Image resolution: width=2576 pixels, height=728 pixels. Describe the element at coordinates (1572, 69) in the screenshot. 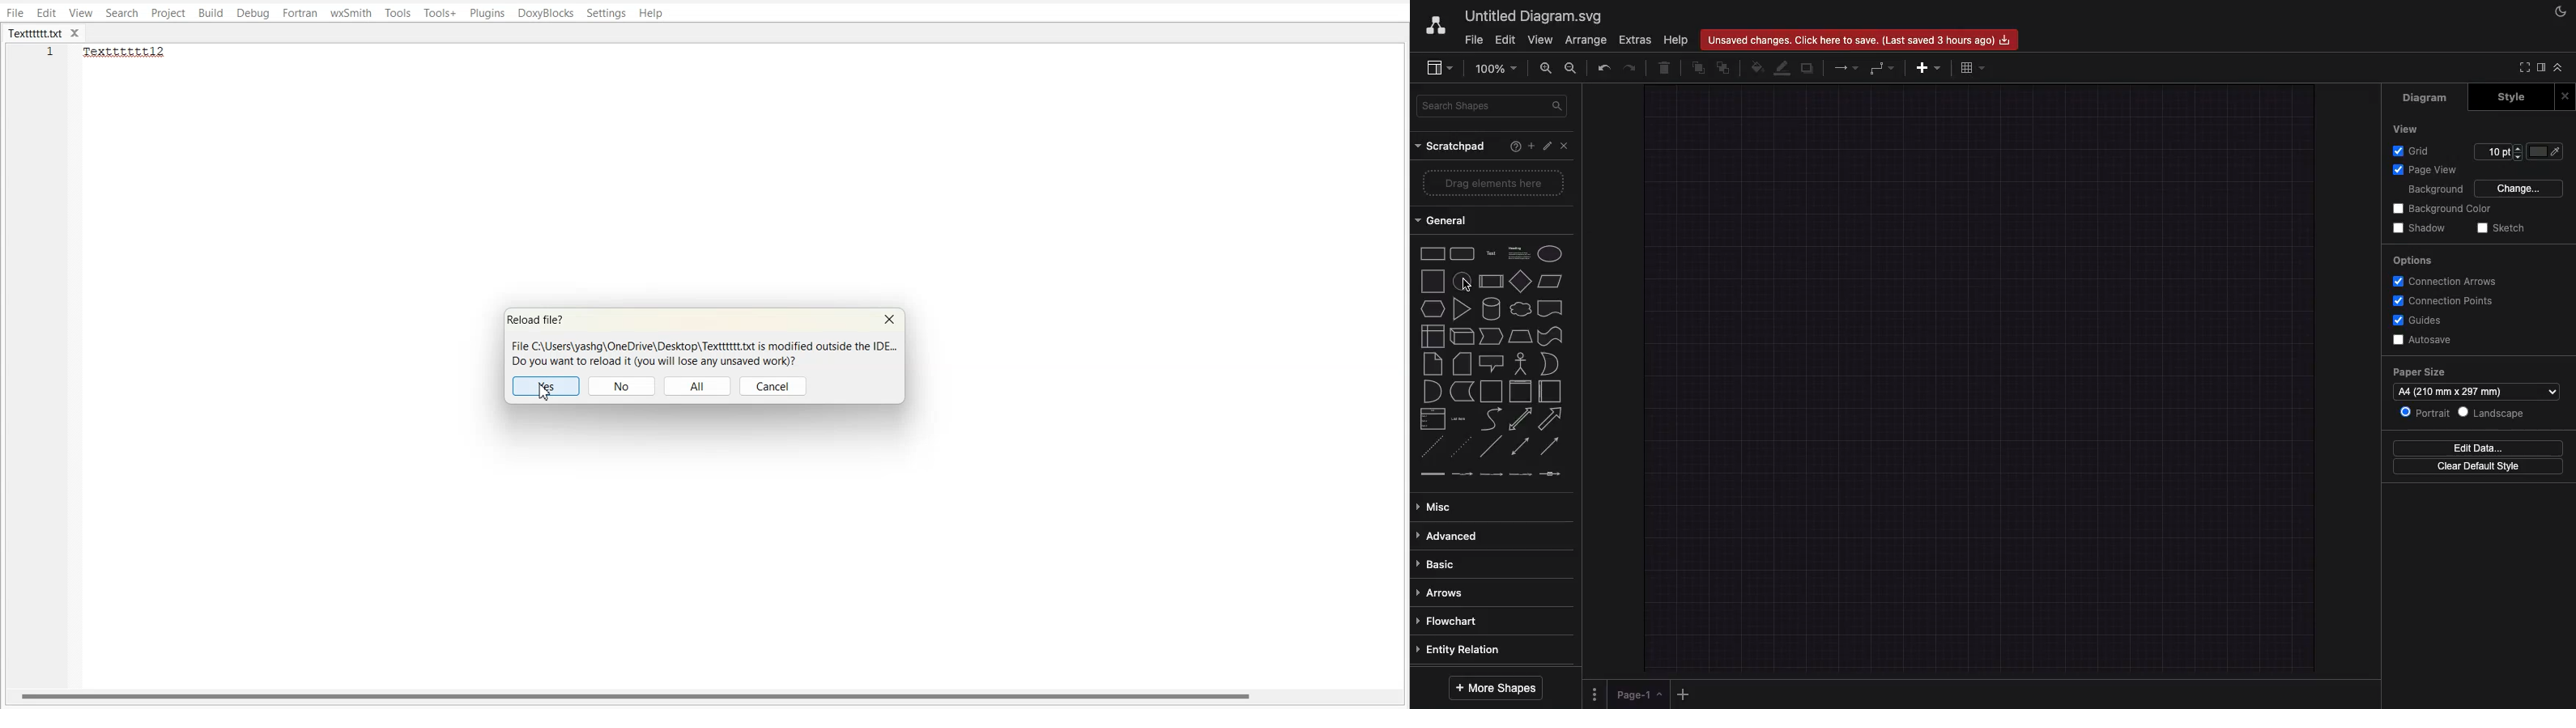

I see `Zoom out` at that location.